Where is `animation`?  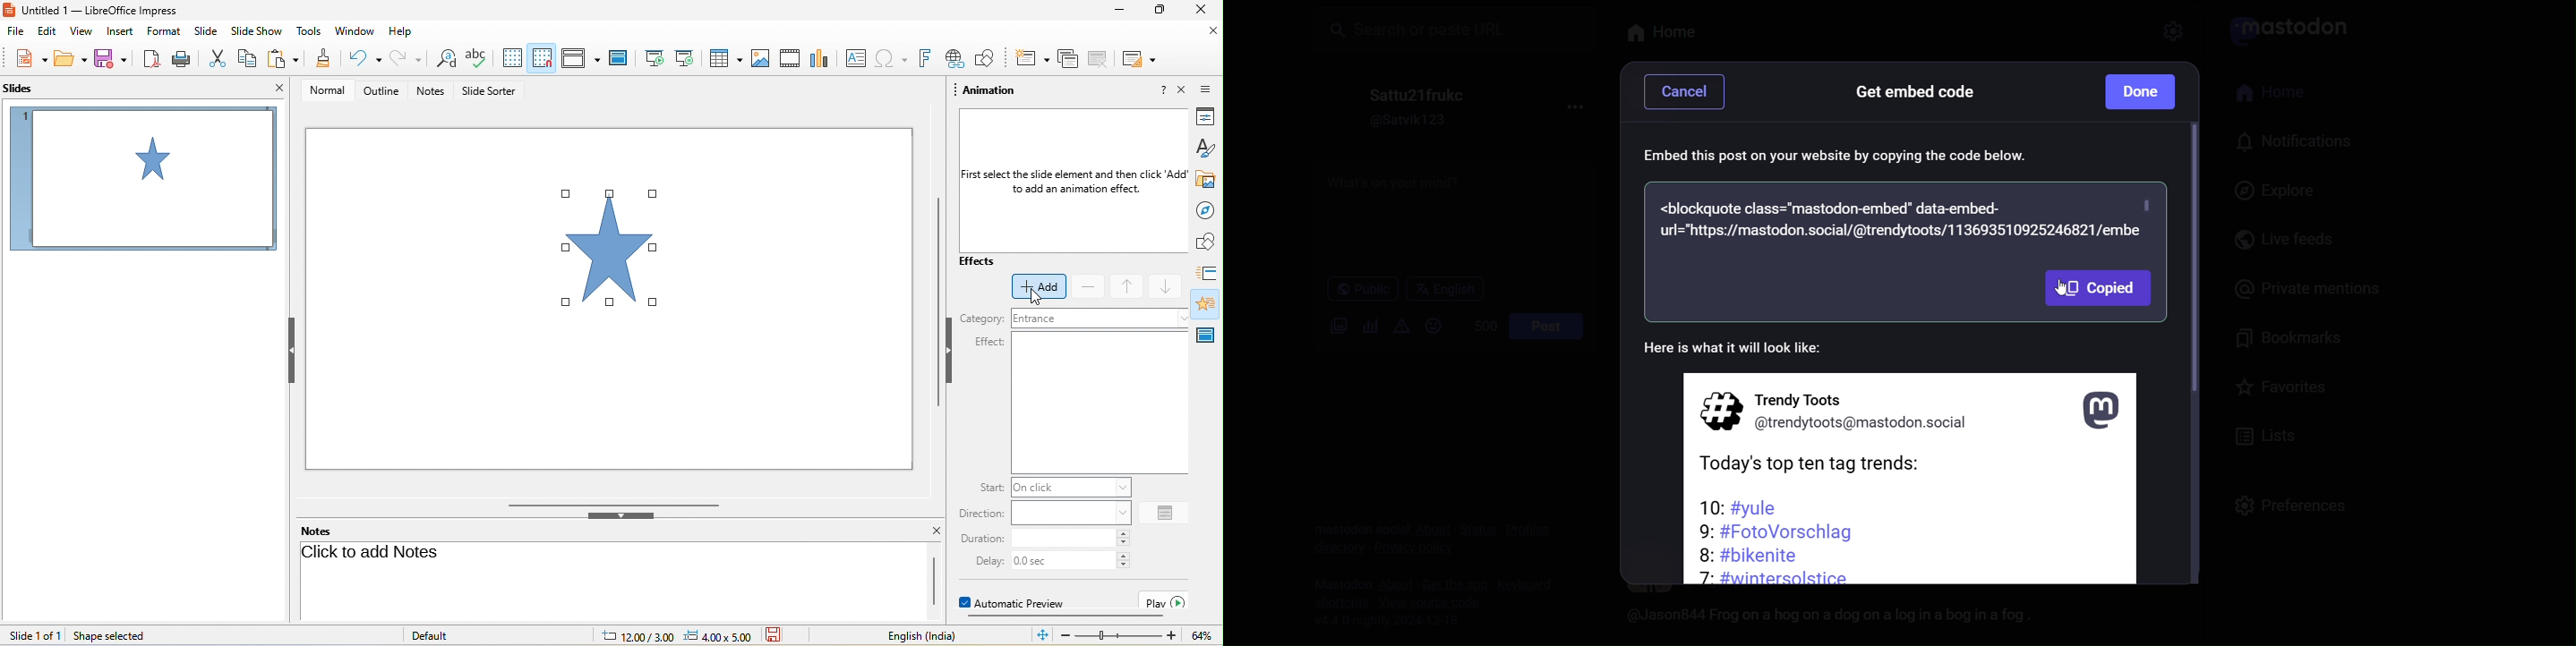 animation is located at coordinates (1209, 303).